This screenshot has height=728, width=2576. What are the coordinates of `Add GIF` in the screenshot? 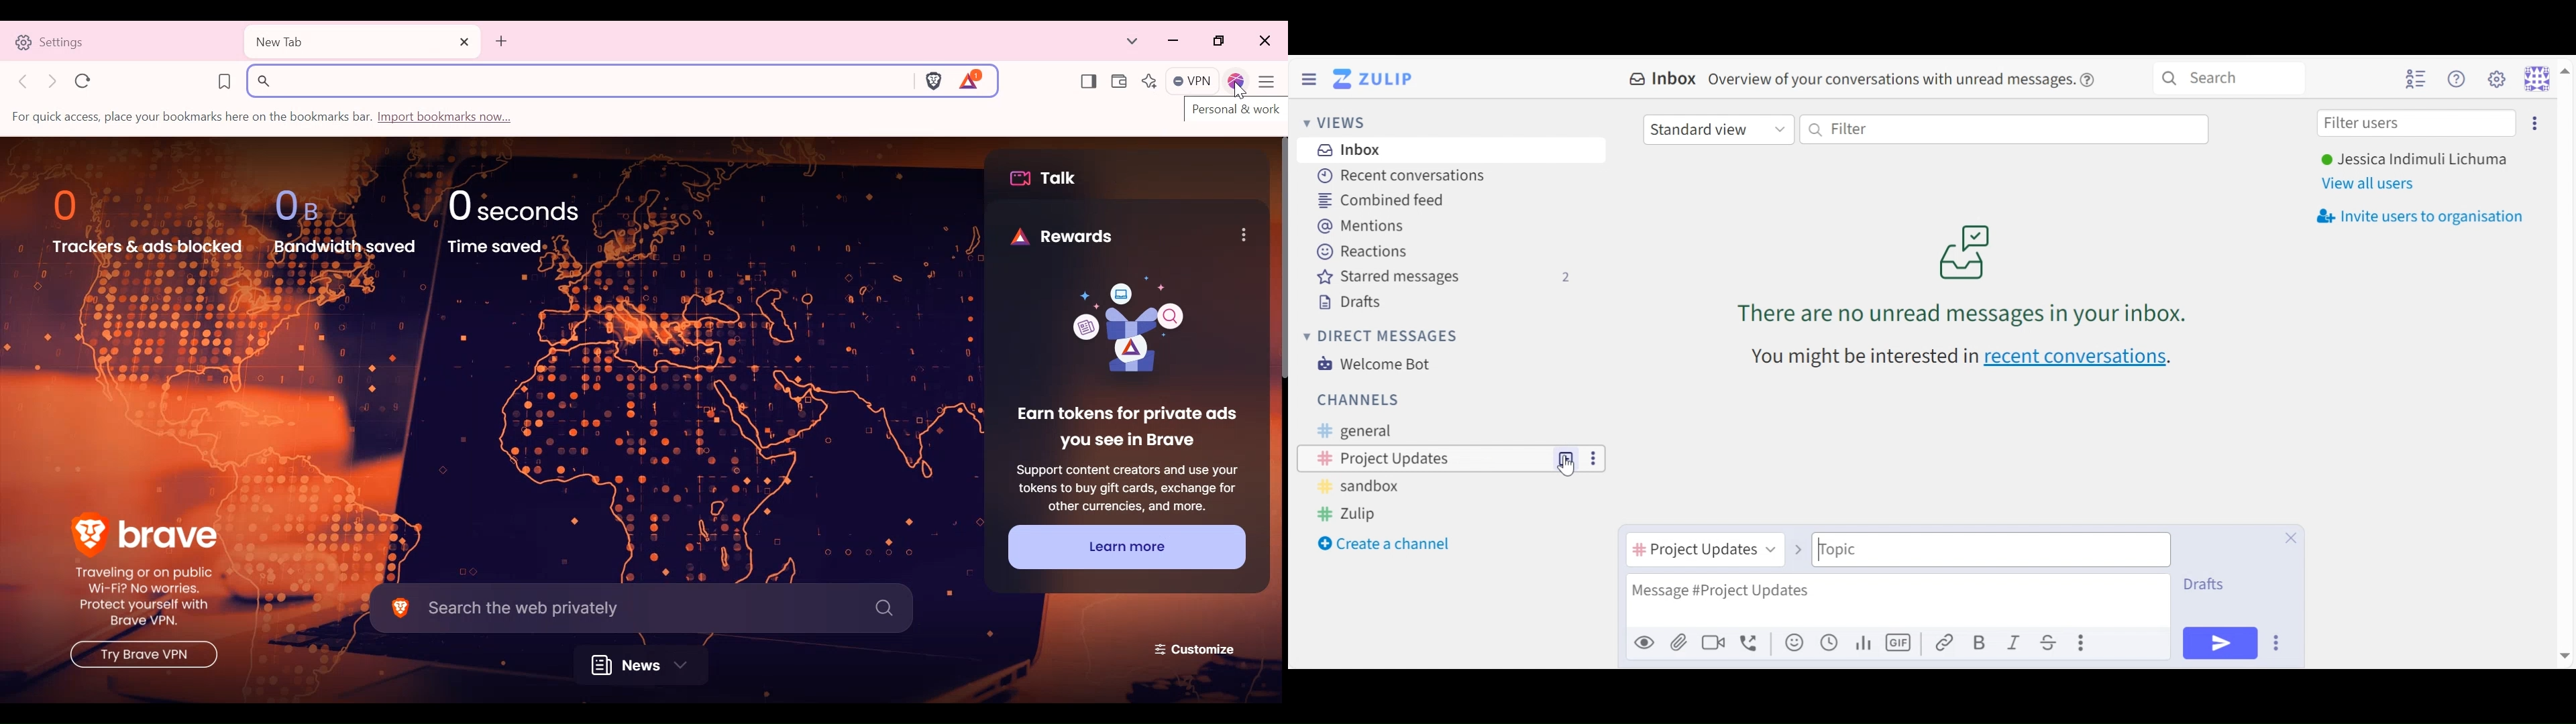 It's located at (1898, 643).